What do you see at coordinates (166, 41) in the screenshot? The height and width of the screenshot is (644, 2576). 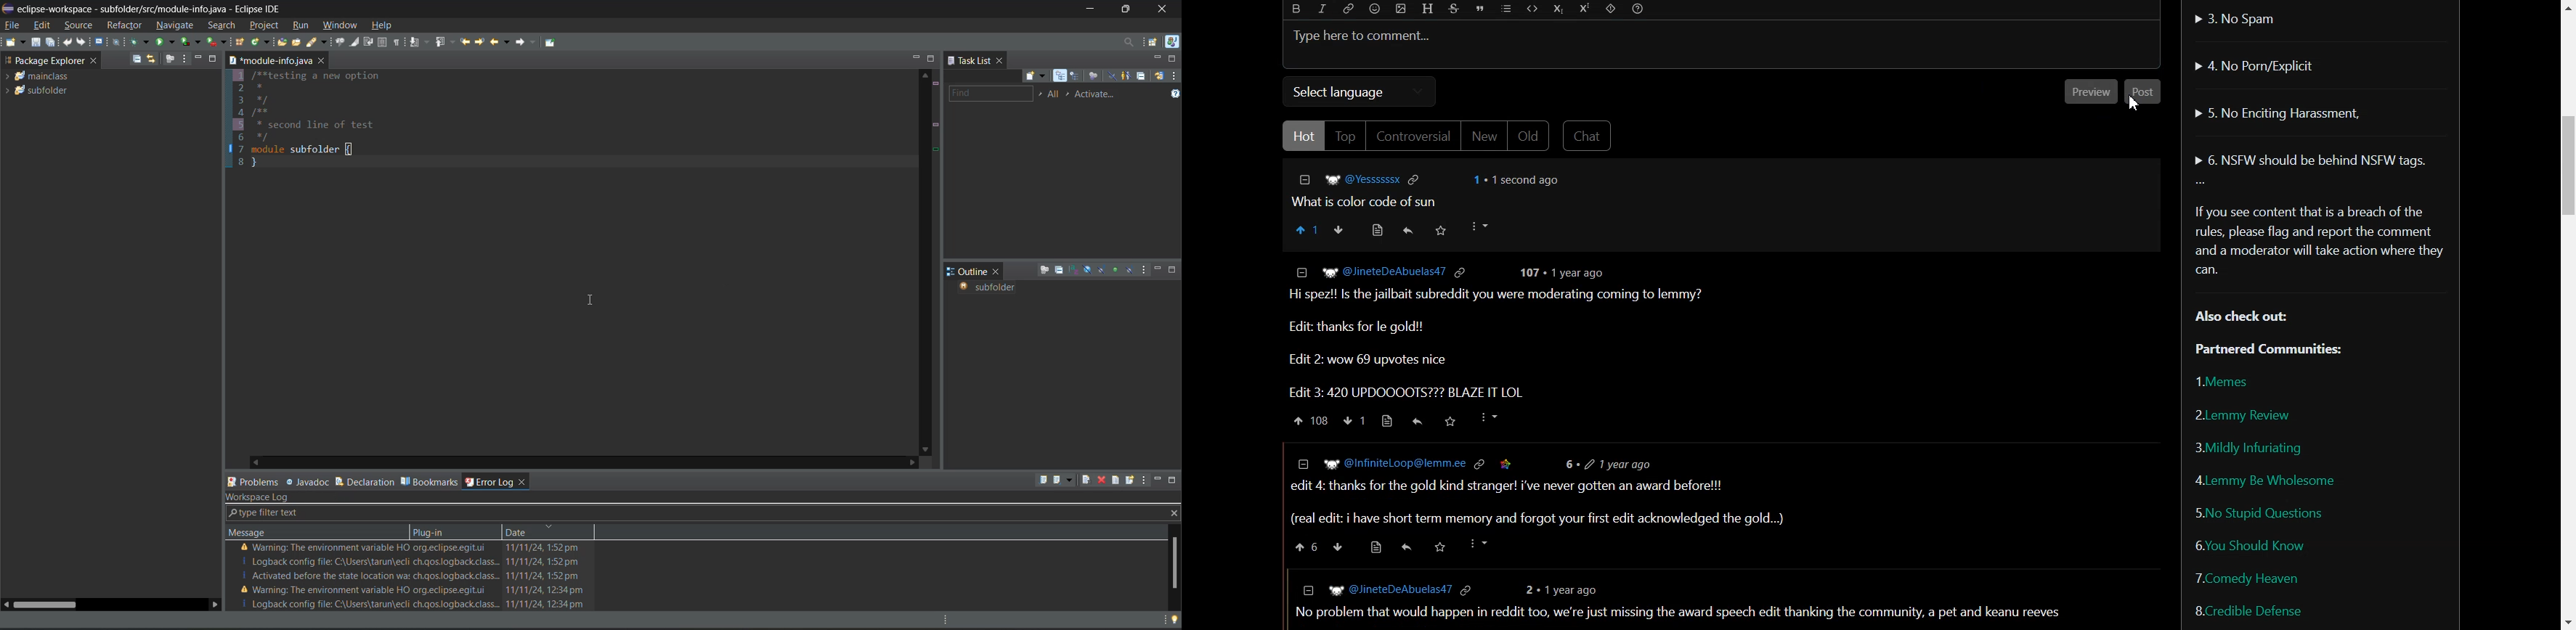 I see `run` at bounding box center [166, 41].